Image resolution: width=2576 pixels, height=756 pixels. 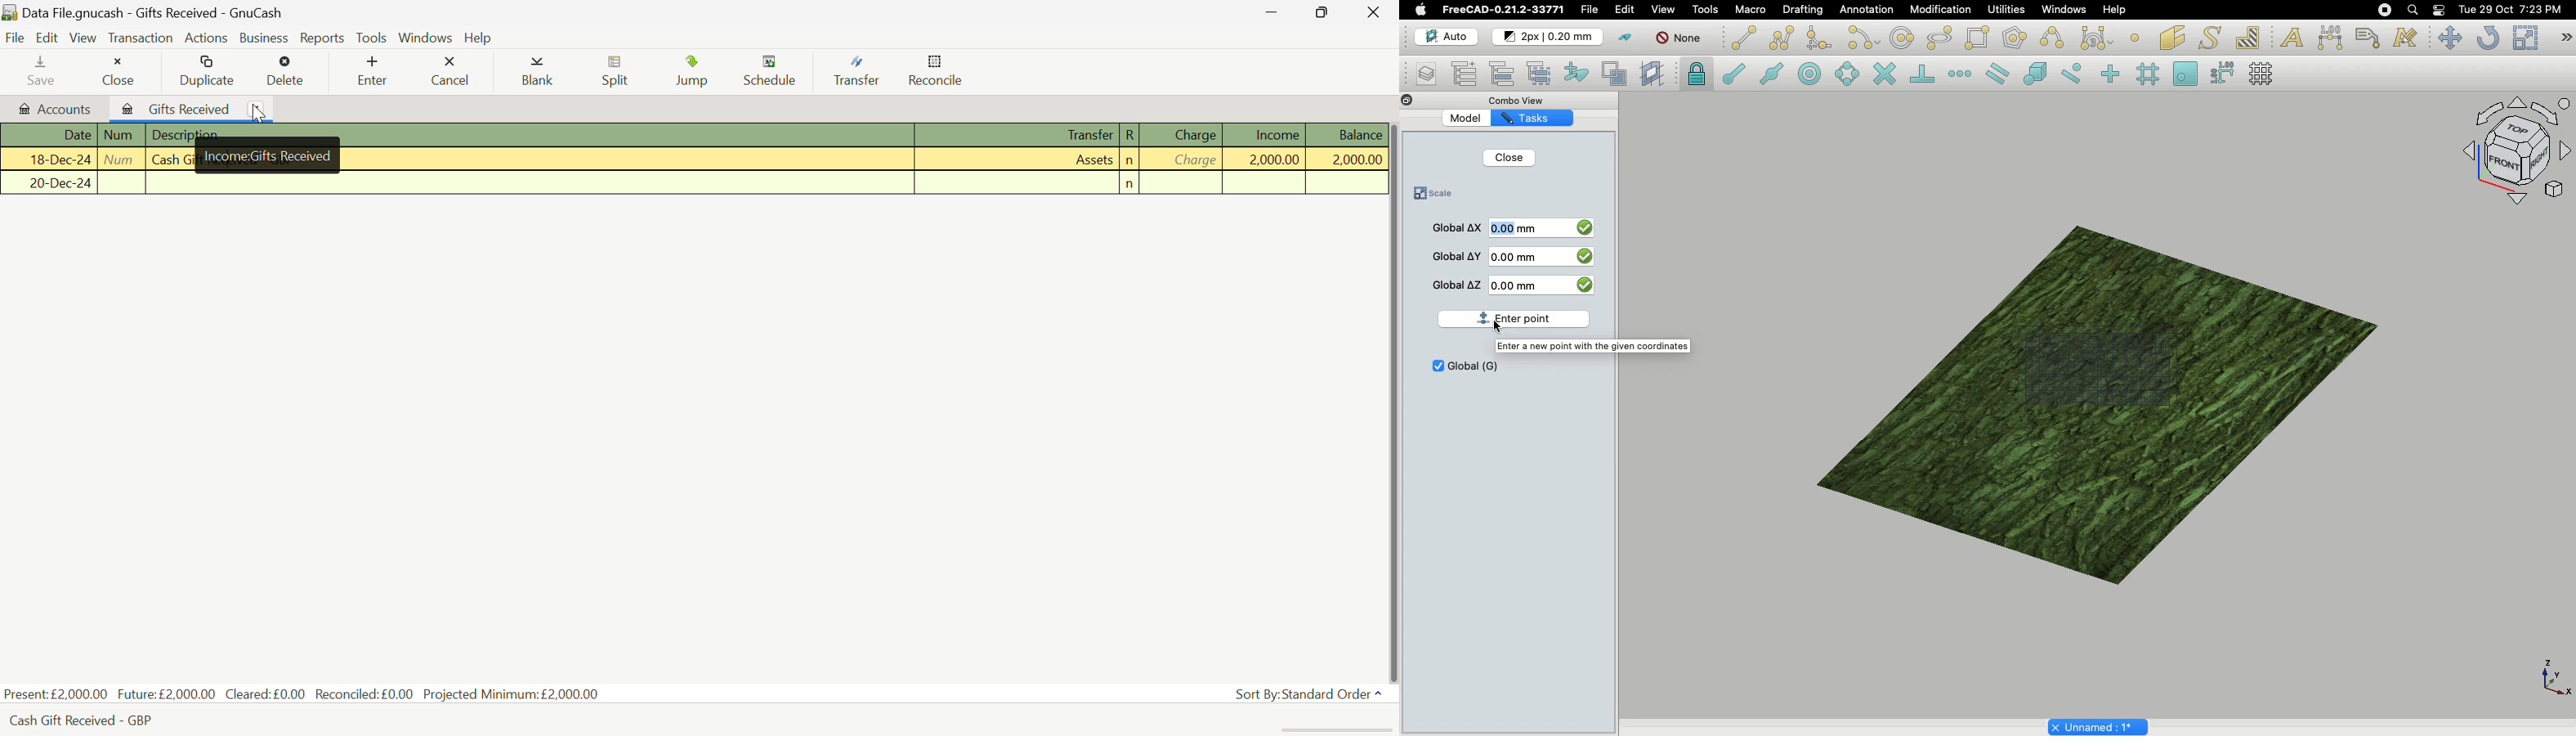 What do you see at coordinates (1597, 345) in the screenshot?
I see `Guide text` at bounding box center [1597, 345].